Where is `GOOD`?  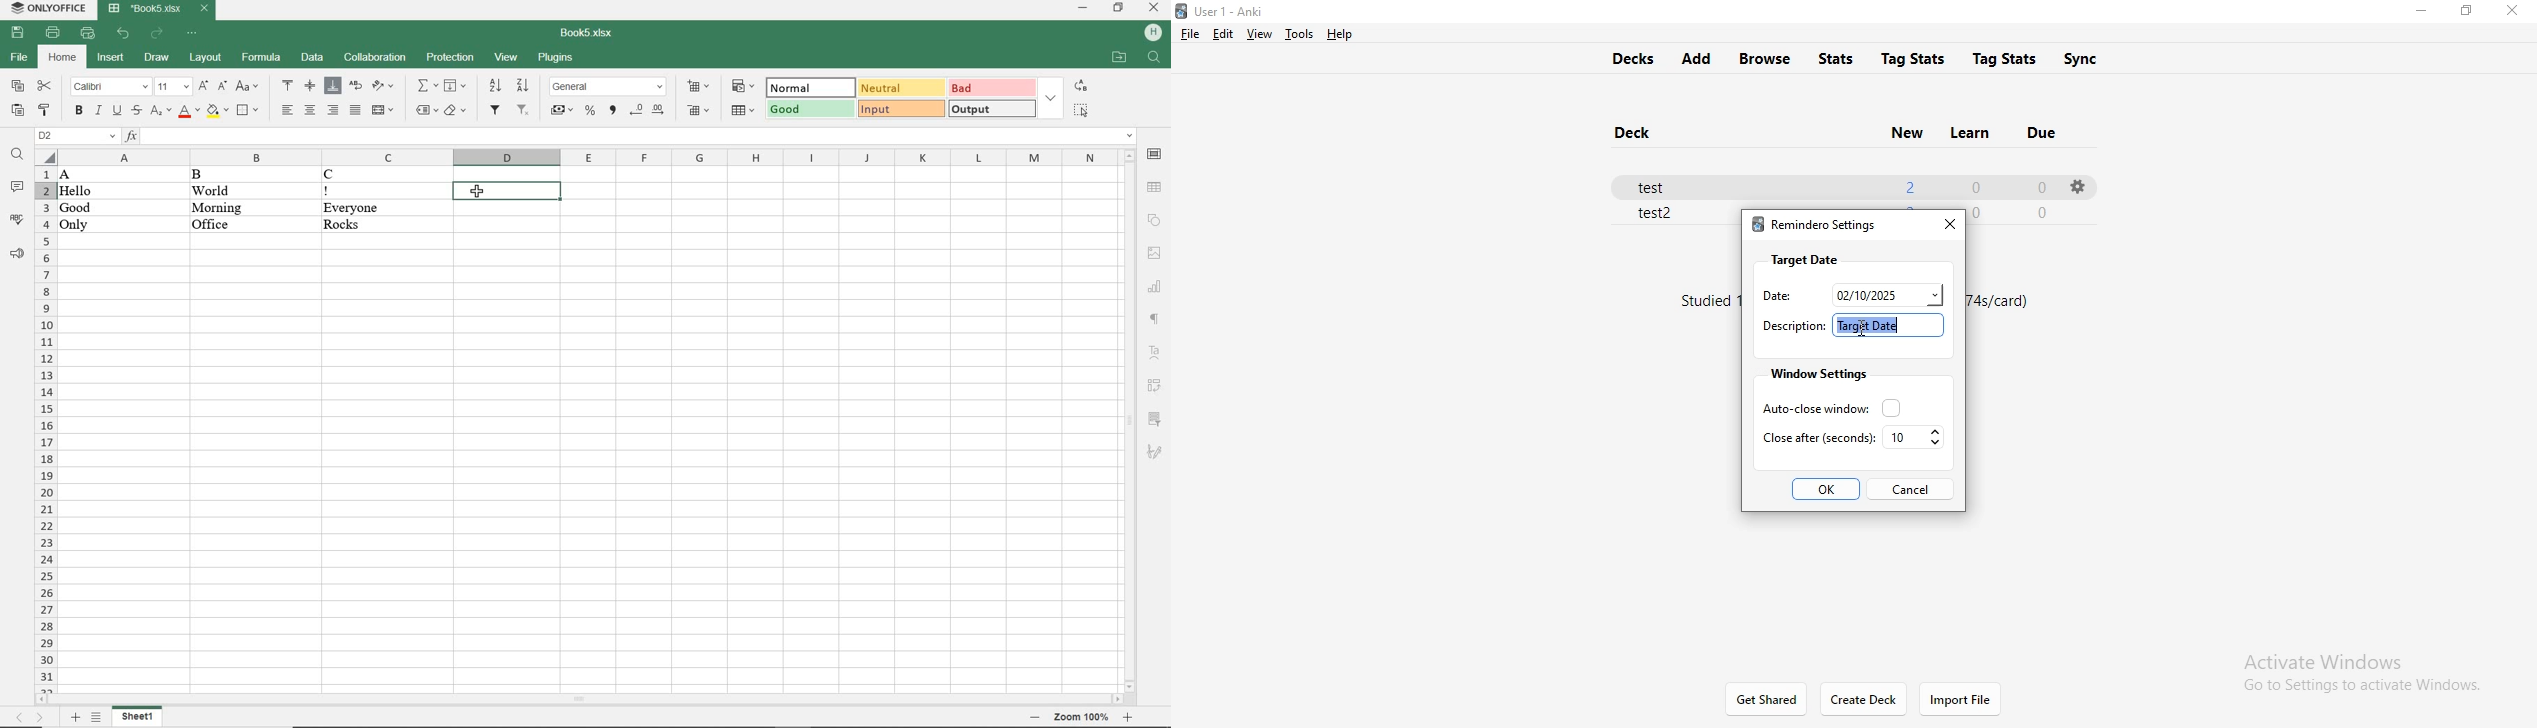
GOOD is located at coordinates (808, 108).